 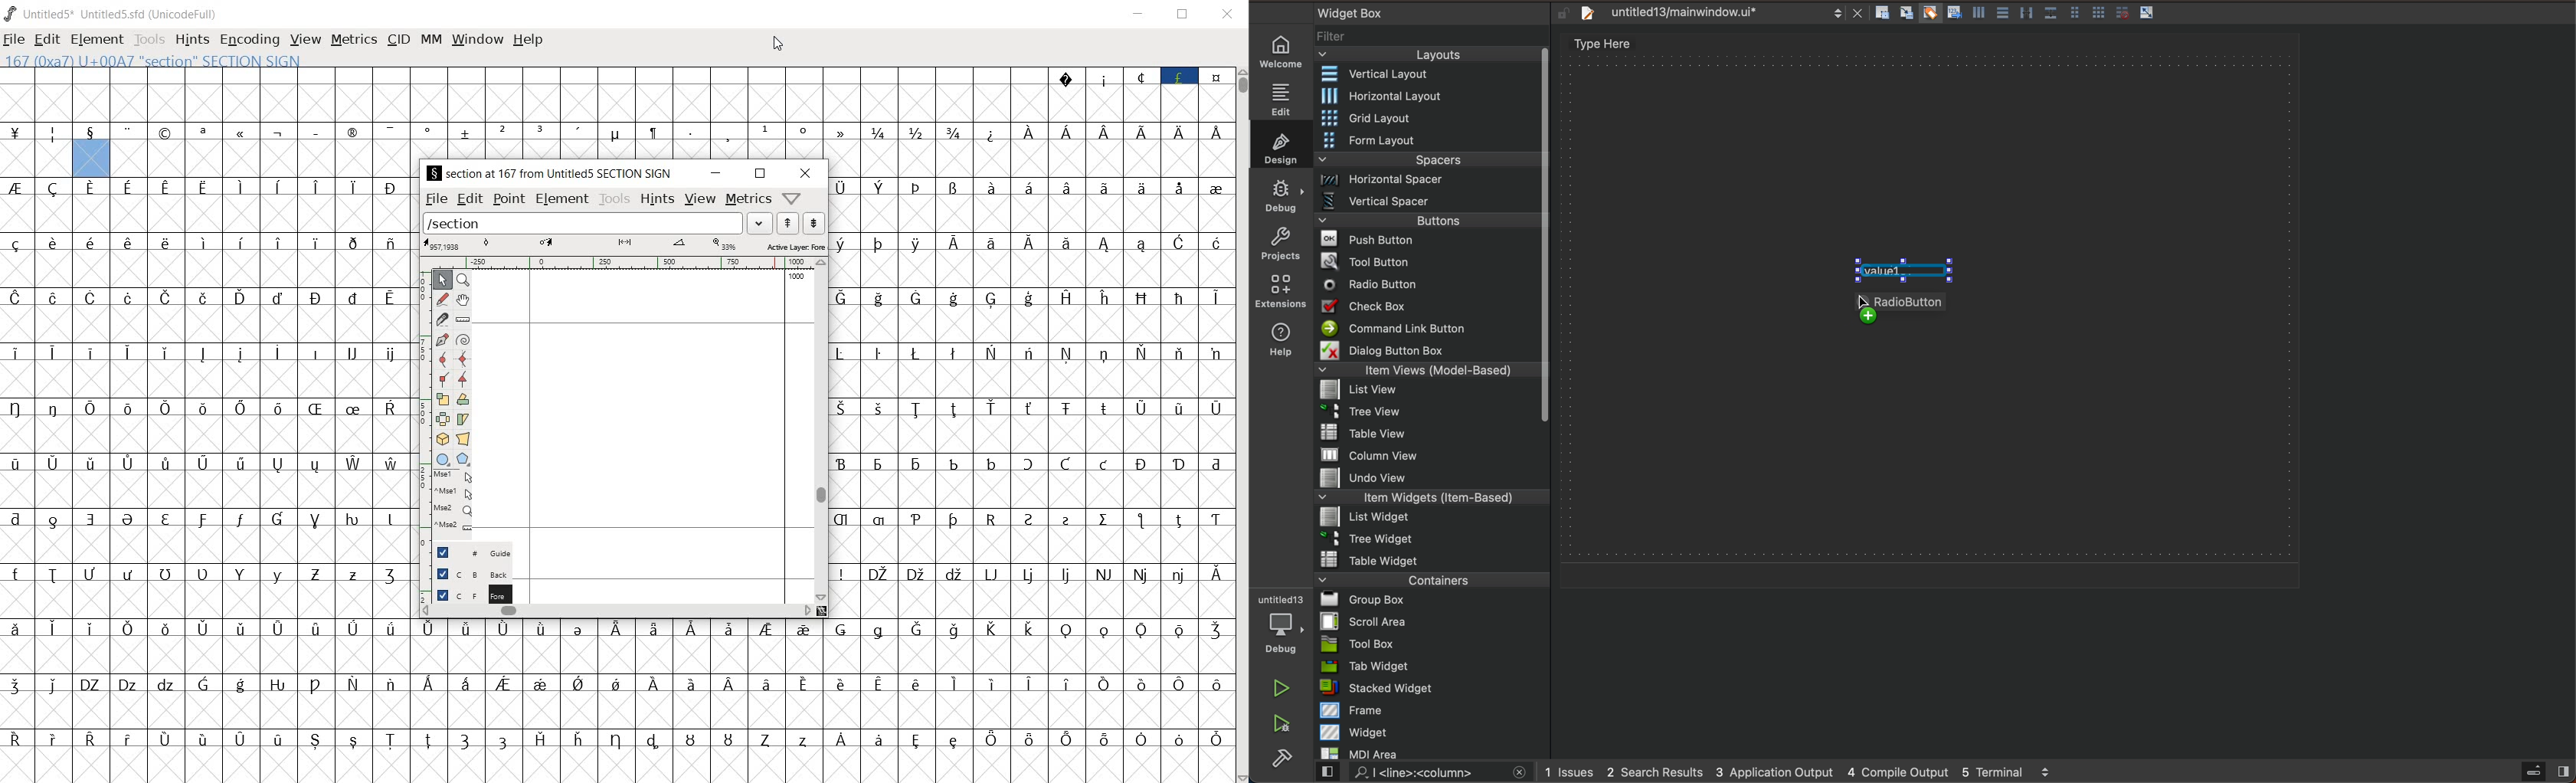 I want to click on special letters, so click(x=1030, y=573).